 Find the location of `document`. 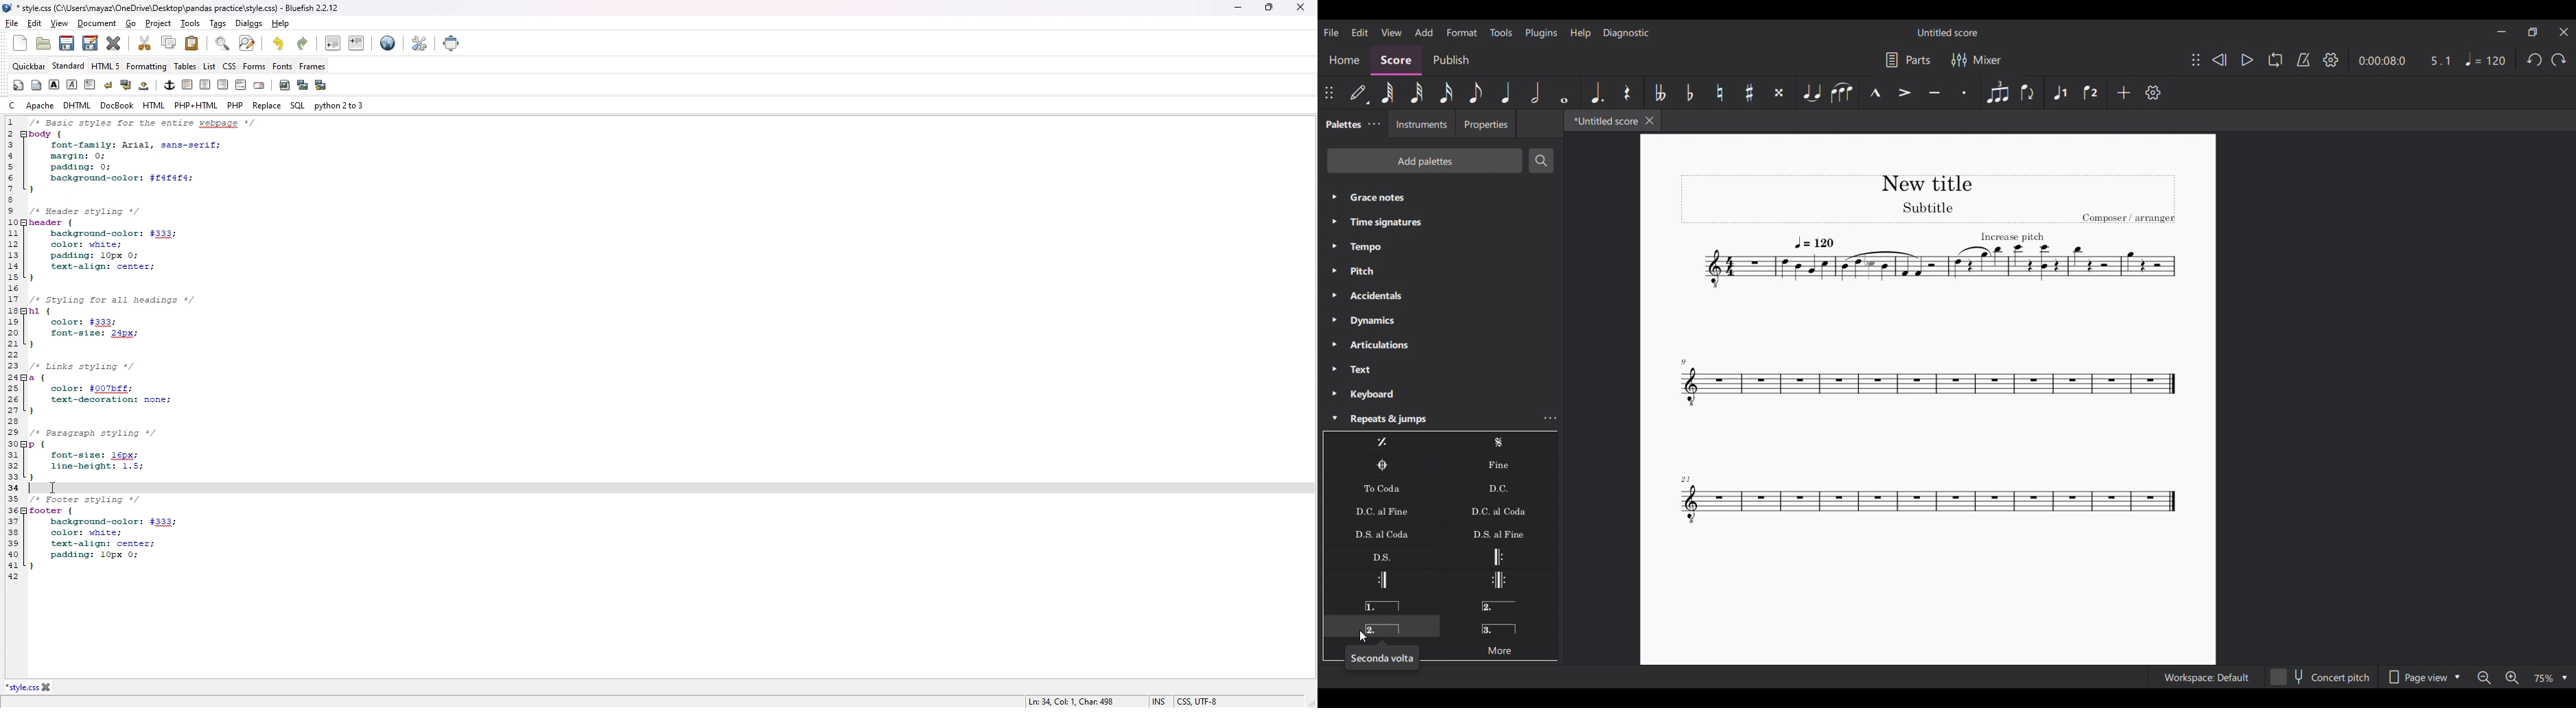

document is located at coordinates (98, 23).